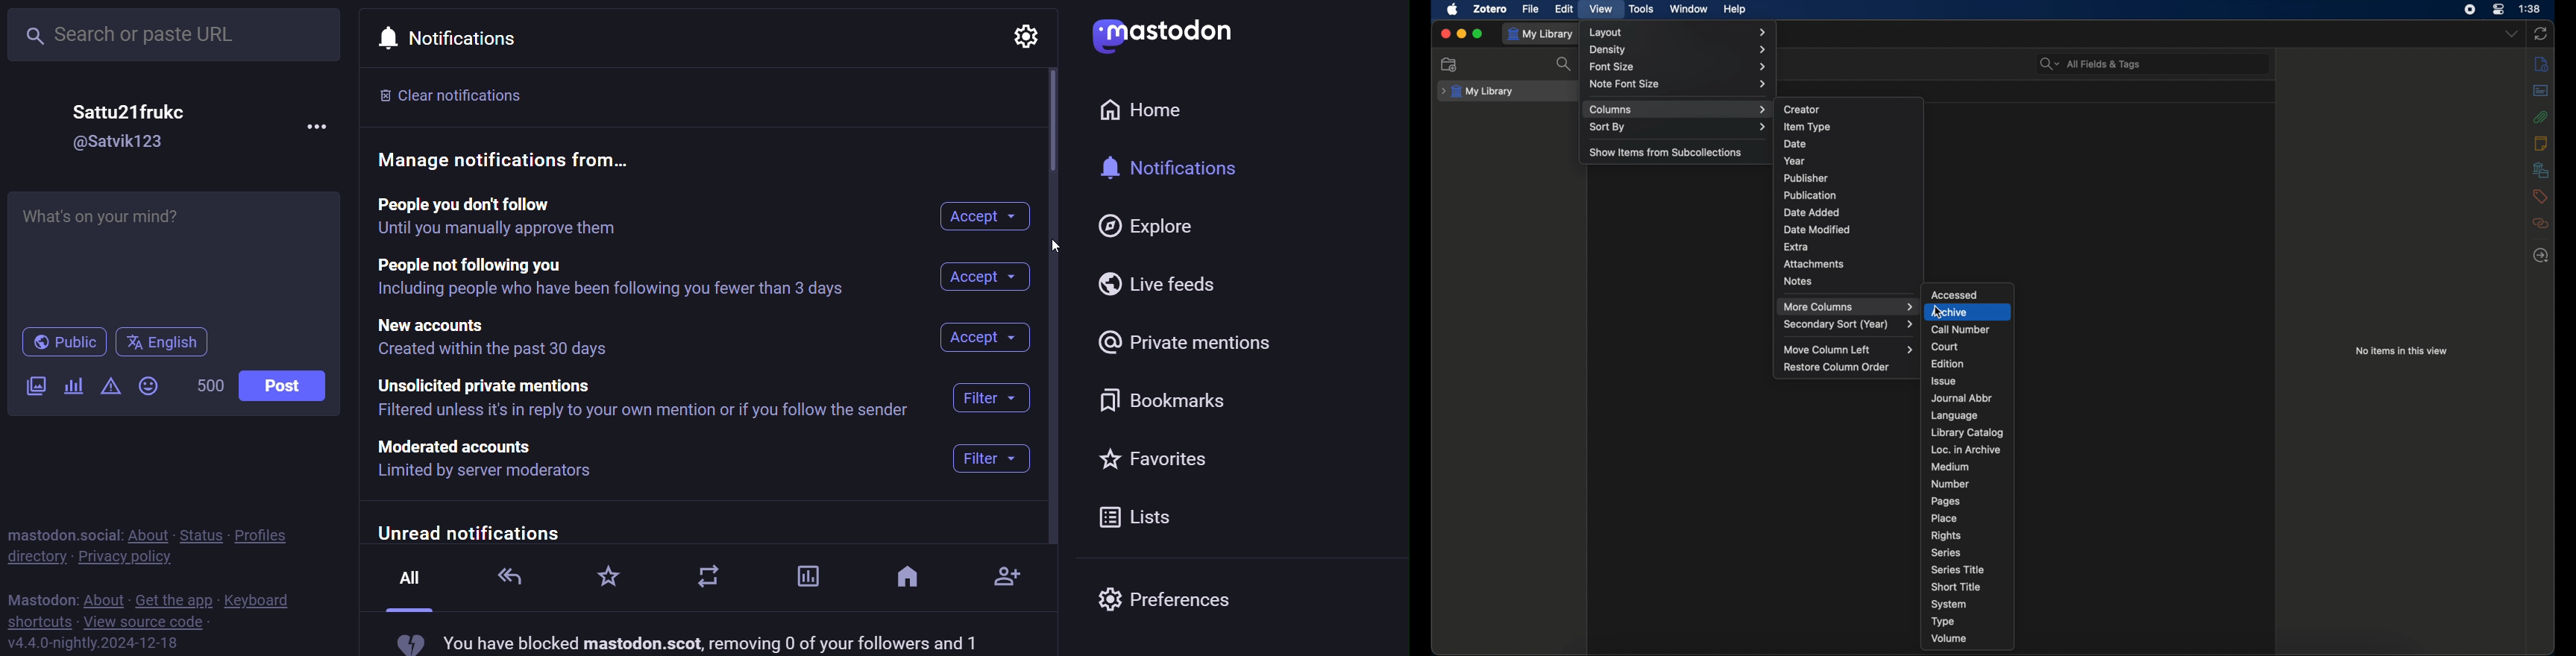  What do you see at coordinates (685, 640) in the screenshot?
I see ` You have blocked mastodon.scot, removing 0 of your followers and 1` at bounding box center [685, 640].